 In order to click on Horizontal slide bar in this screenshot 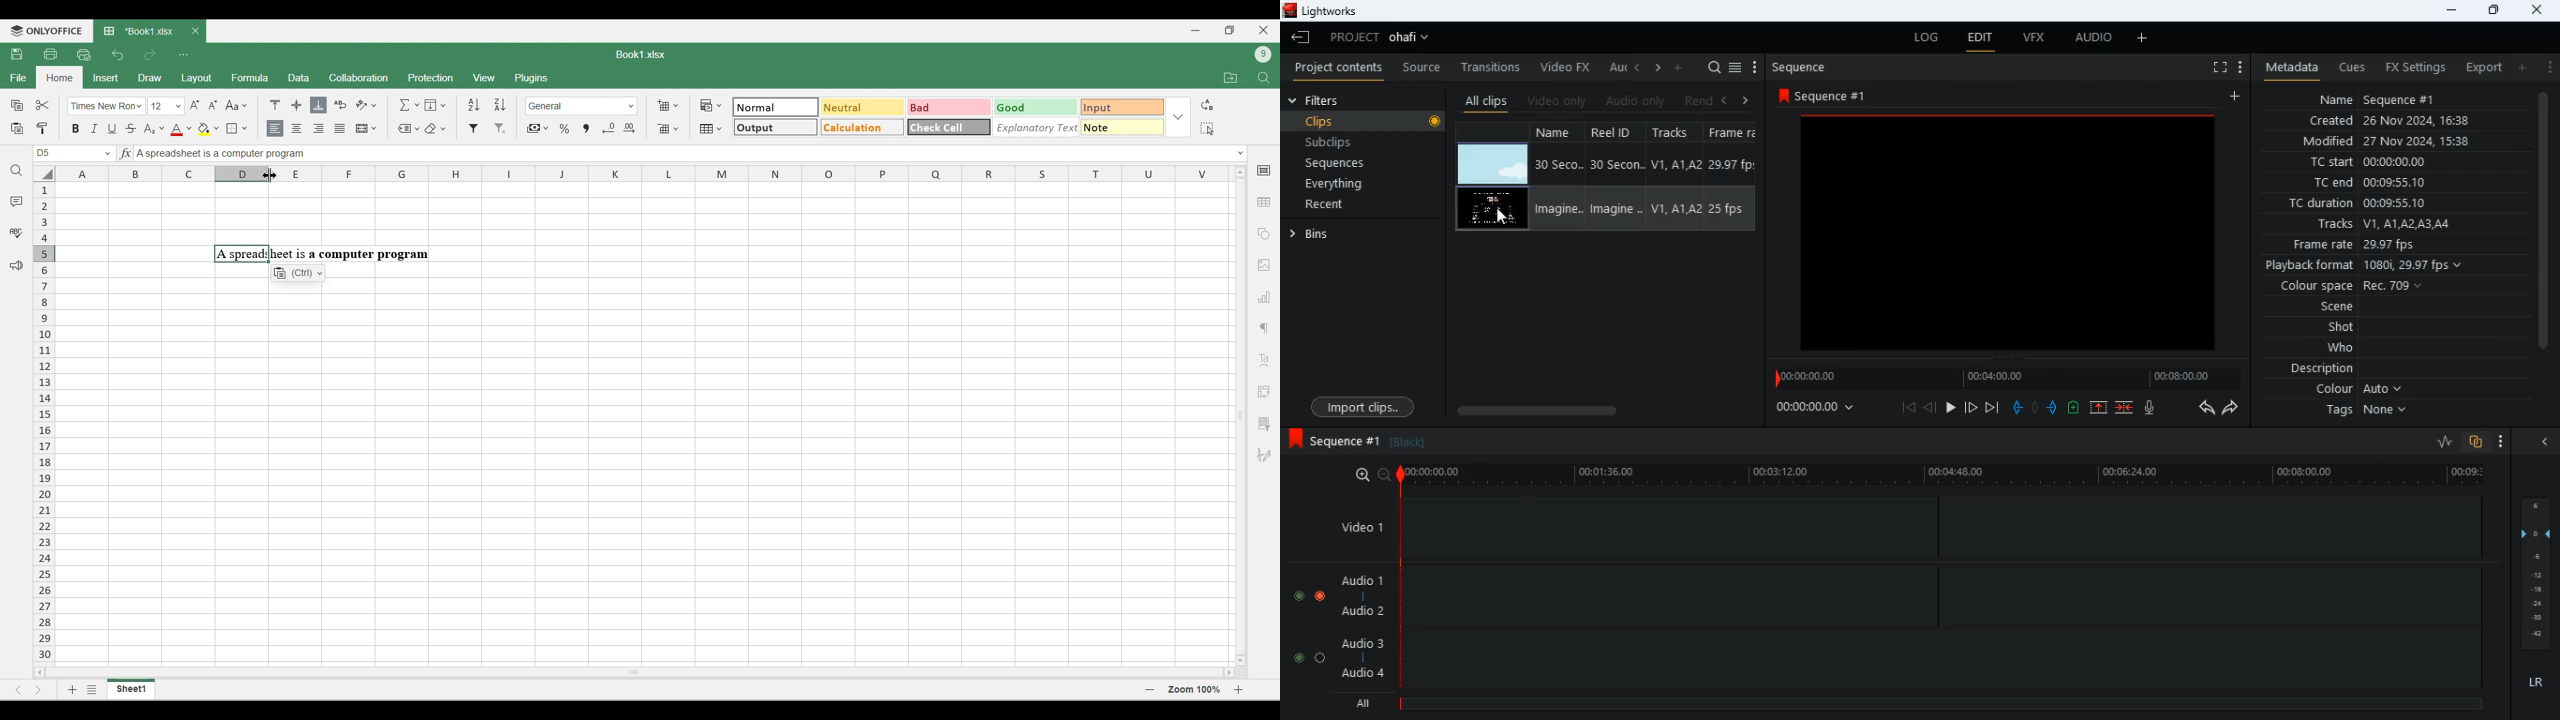, I will do `click(635, 670)`.